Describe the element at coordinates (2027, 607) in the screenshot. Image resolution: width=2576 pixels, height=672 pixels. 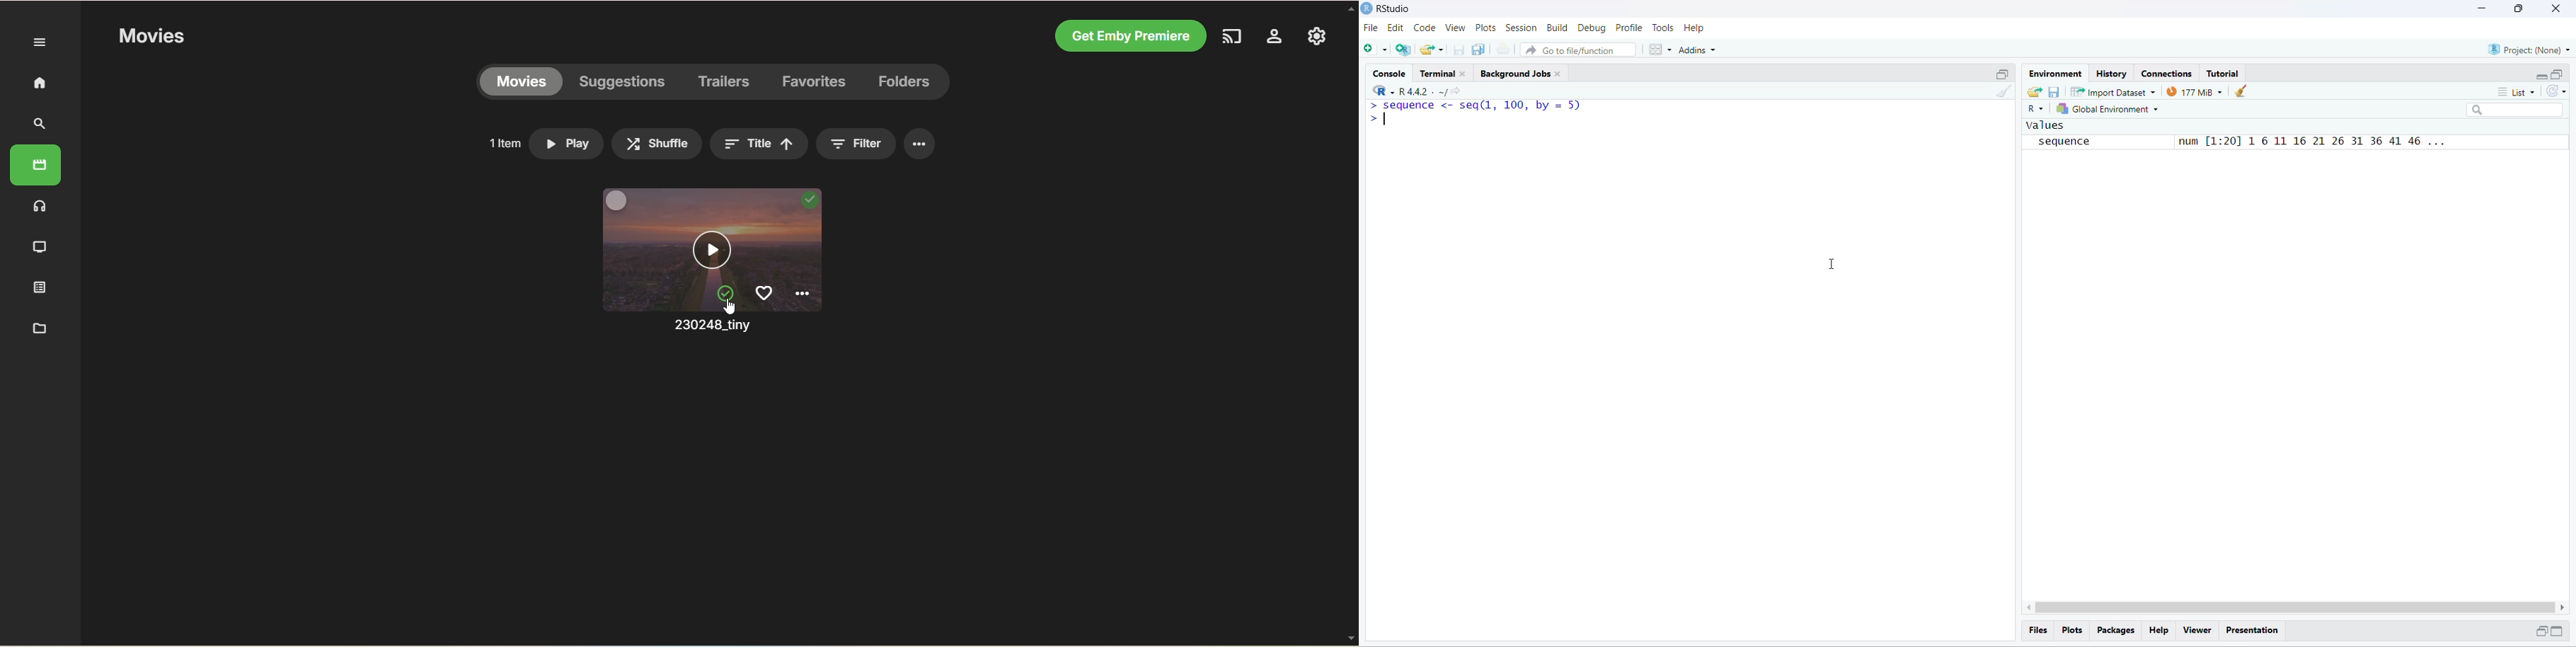
I see `scroll left` at that location.